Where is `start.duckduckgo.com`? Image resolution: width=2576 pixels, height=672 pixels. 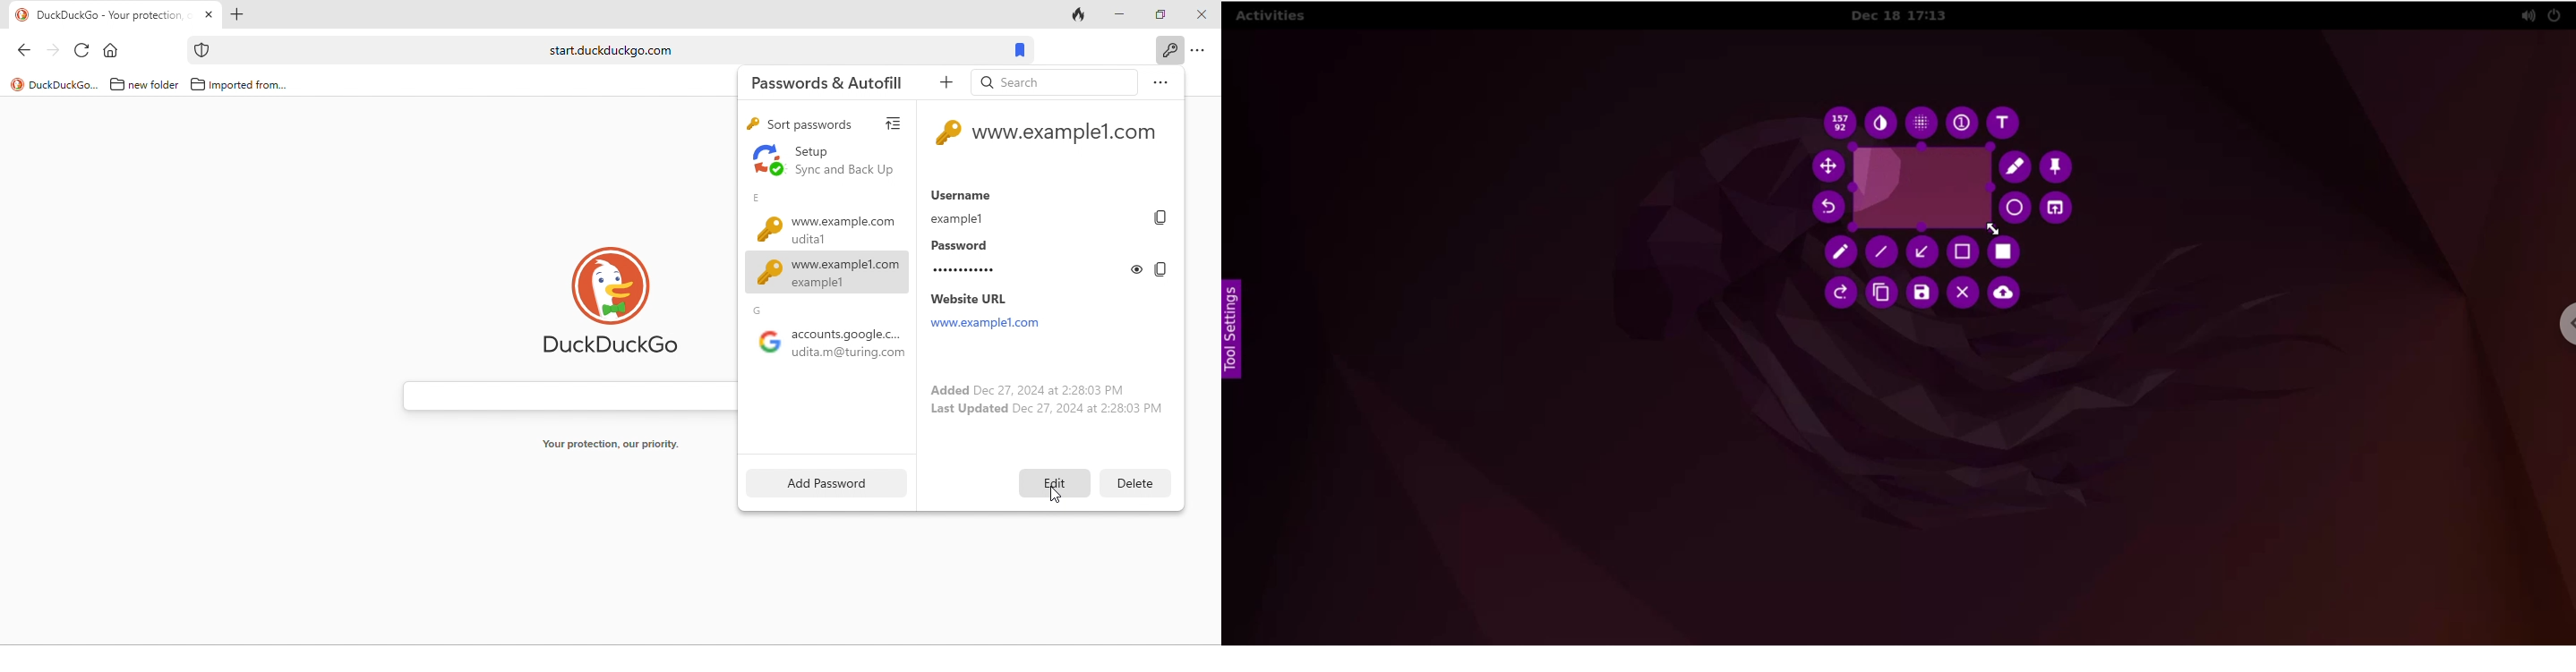
start.duckduckgo.com is located at coordinates (609, 50).